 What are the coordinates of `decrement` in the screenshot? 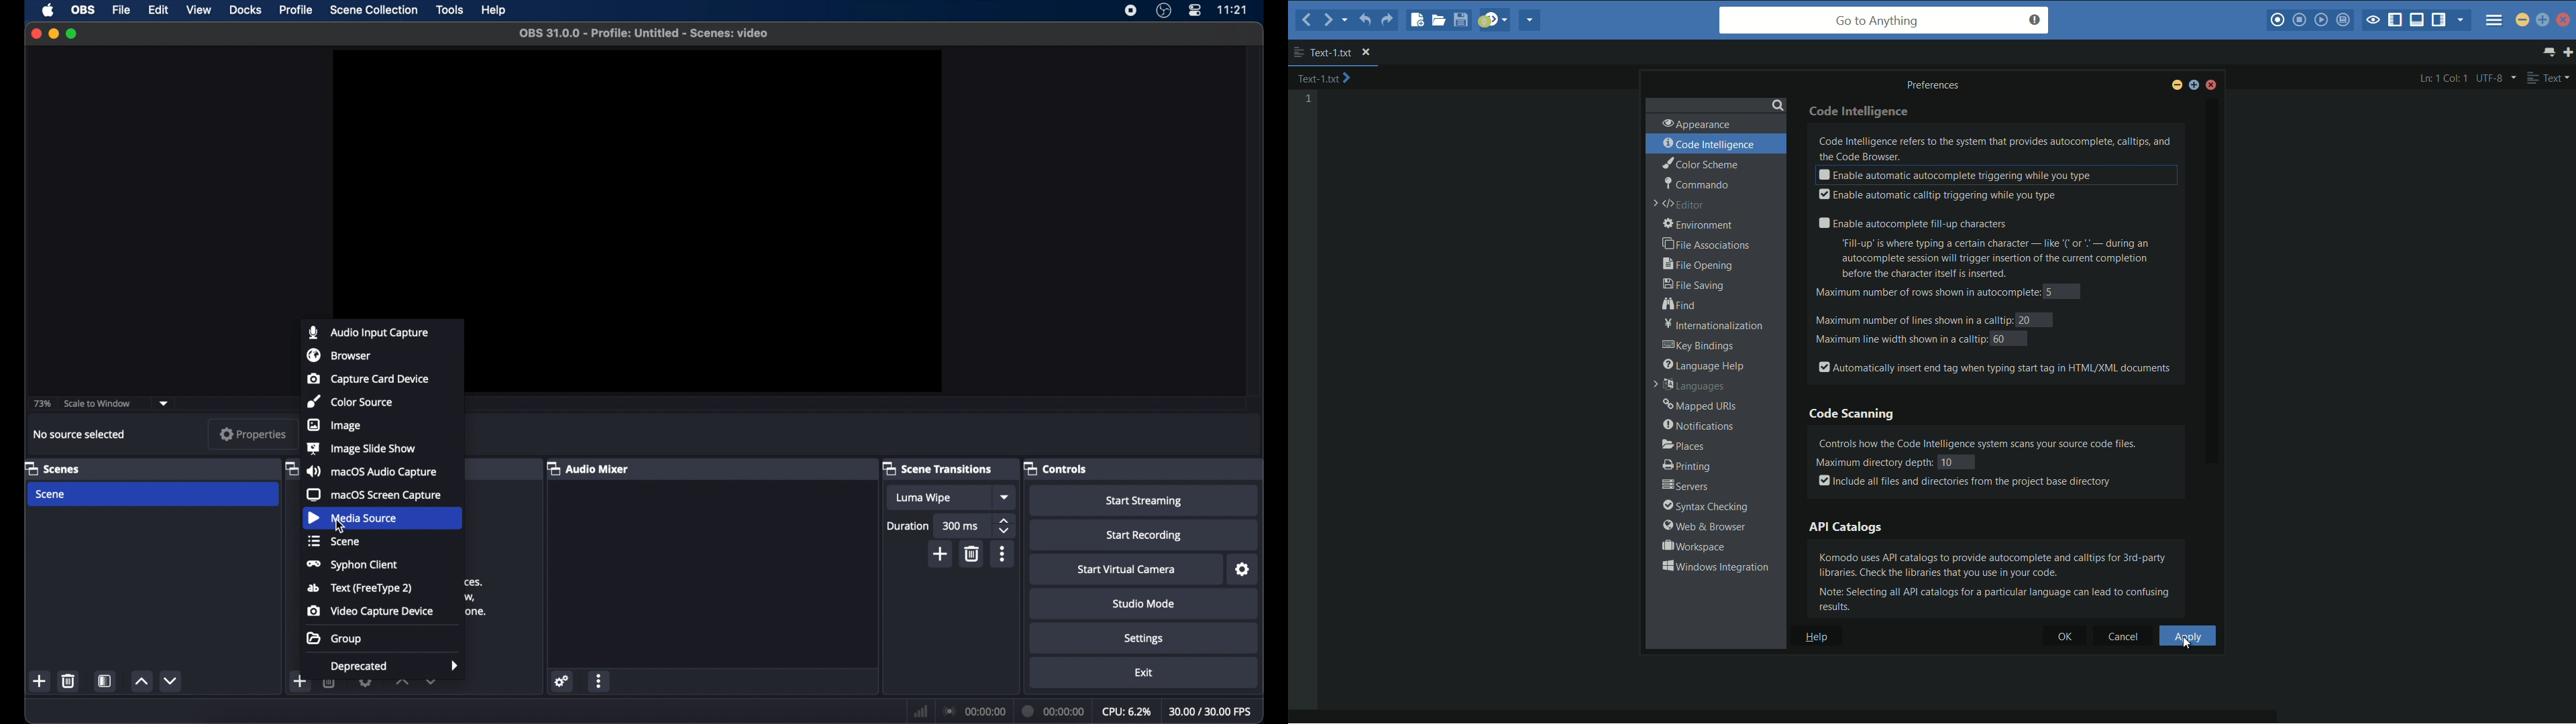 It's located at (170, 680).